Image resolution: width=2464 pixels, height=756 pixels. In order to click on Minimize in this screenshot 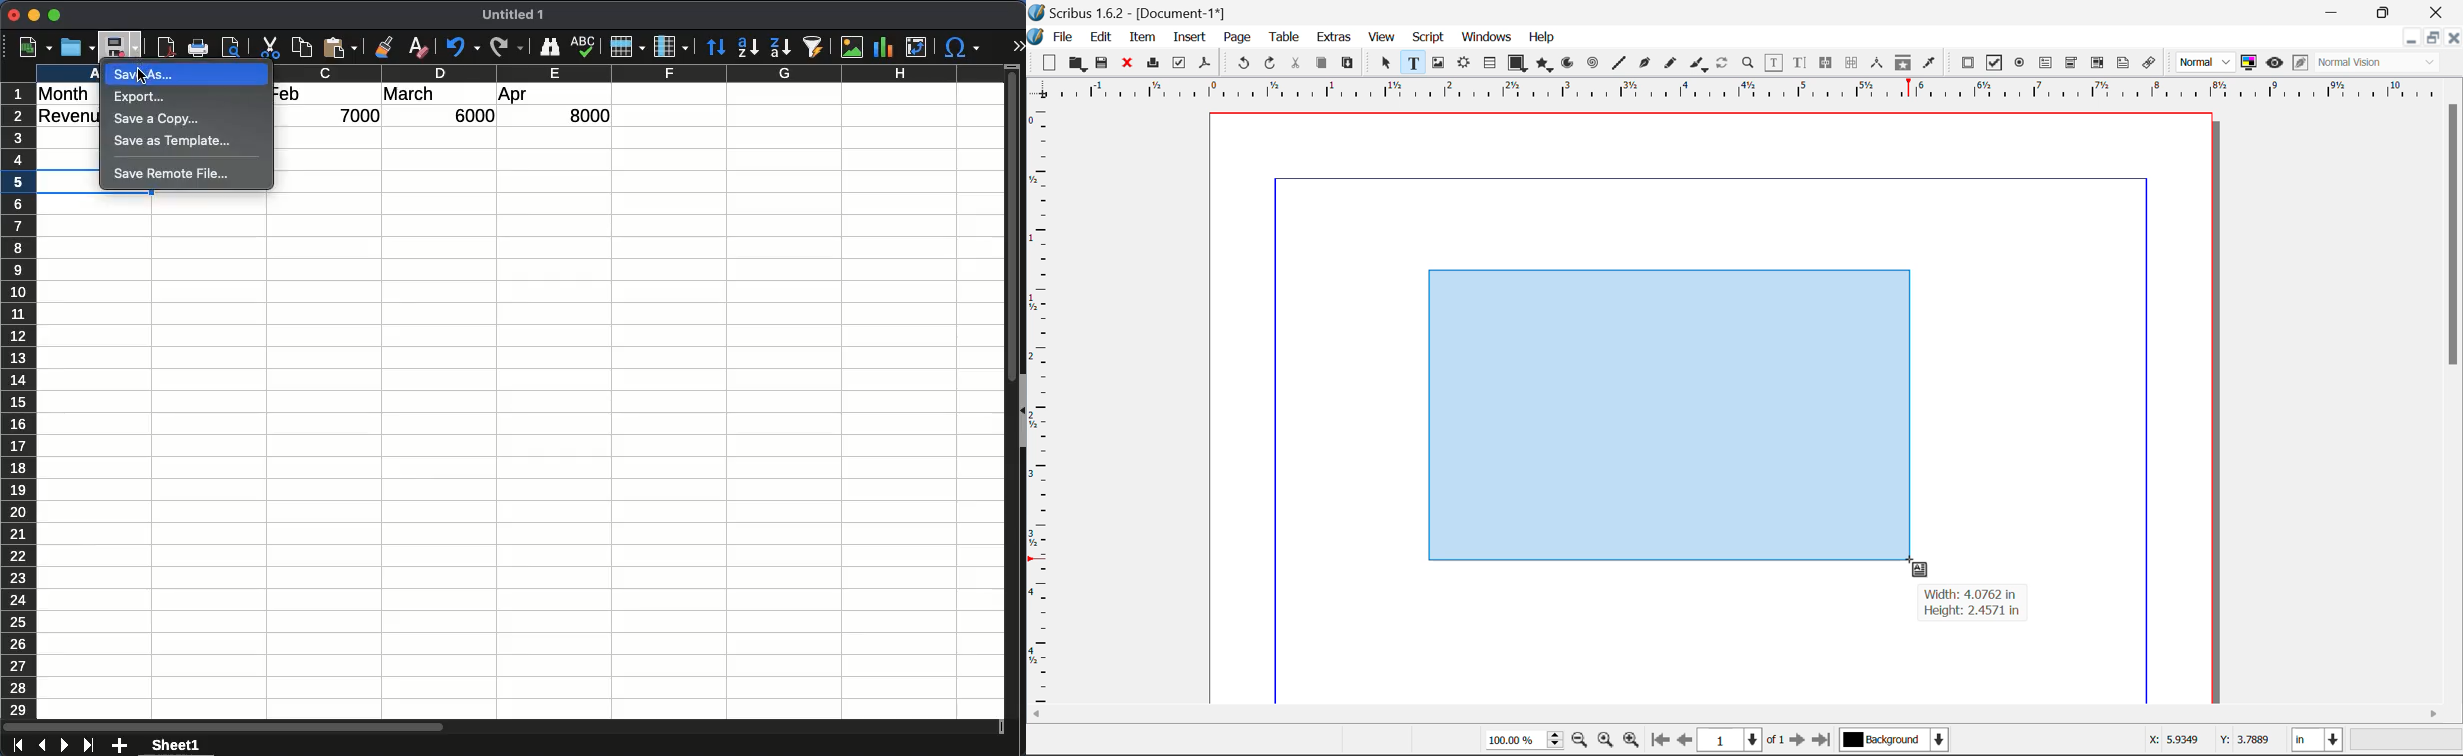, I will do `click(2386, 11)`.